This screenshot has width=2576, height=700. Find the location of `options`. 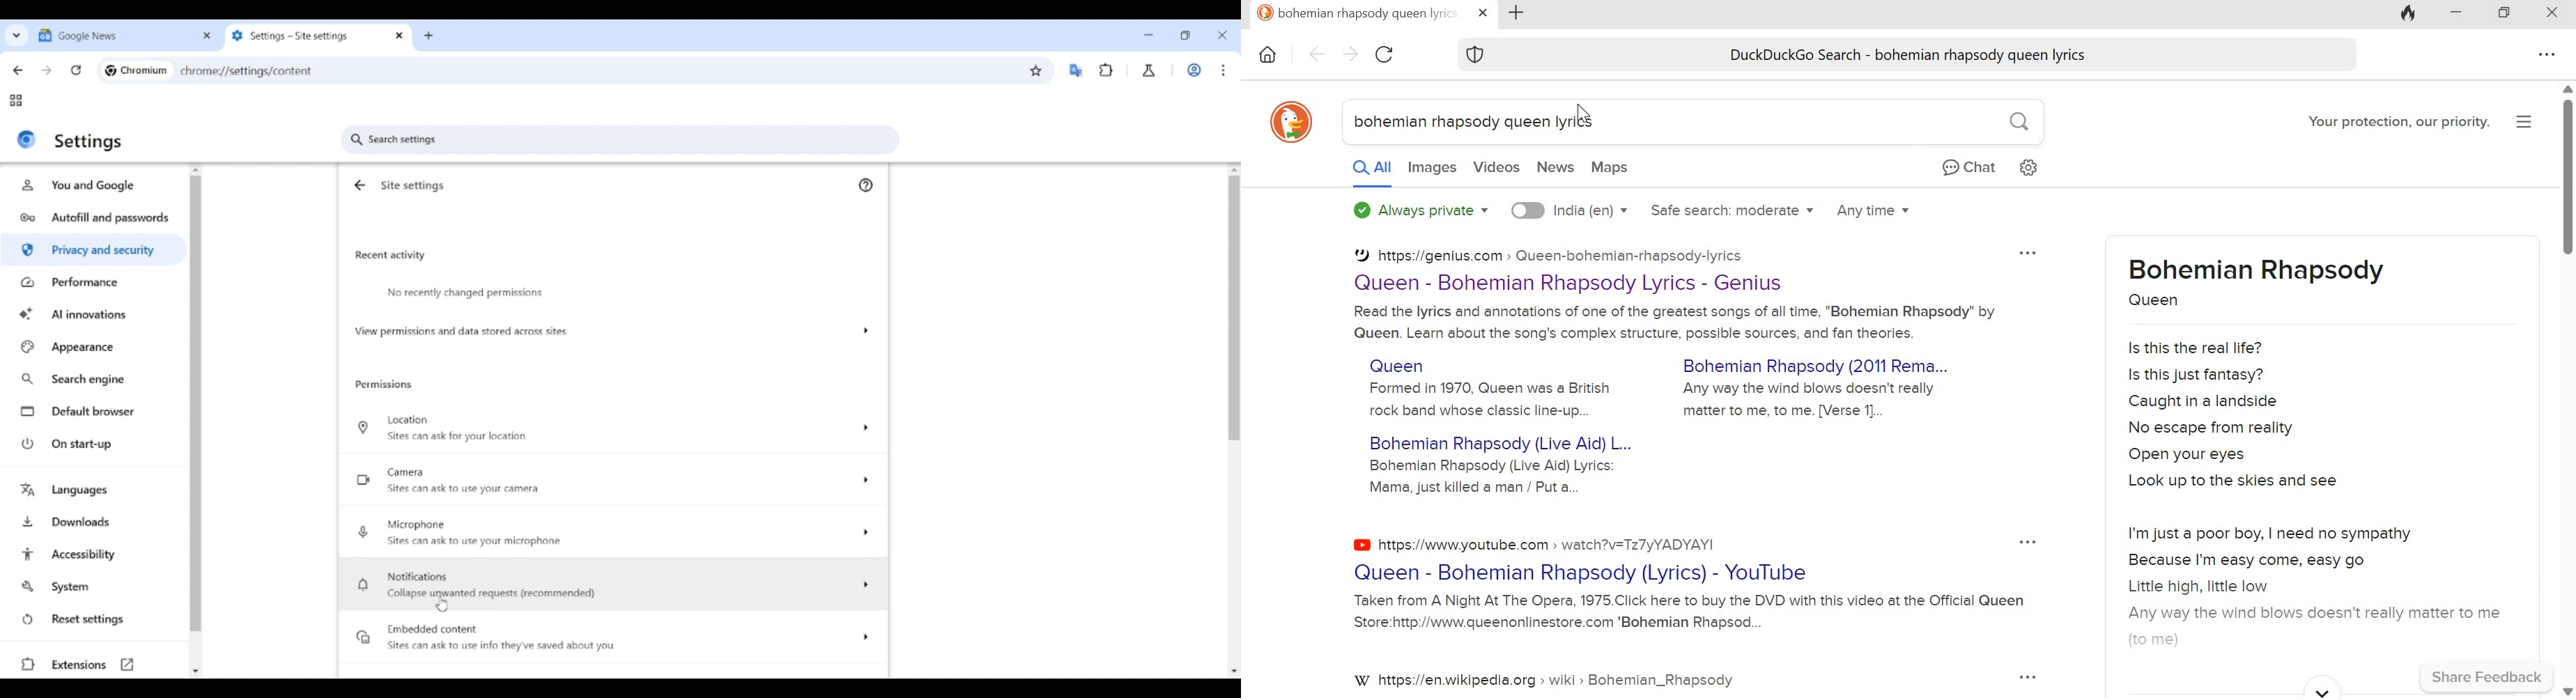

options is located at coordinates (2030, 541).